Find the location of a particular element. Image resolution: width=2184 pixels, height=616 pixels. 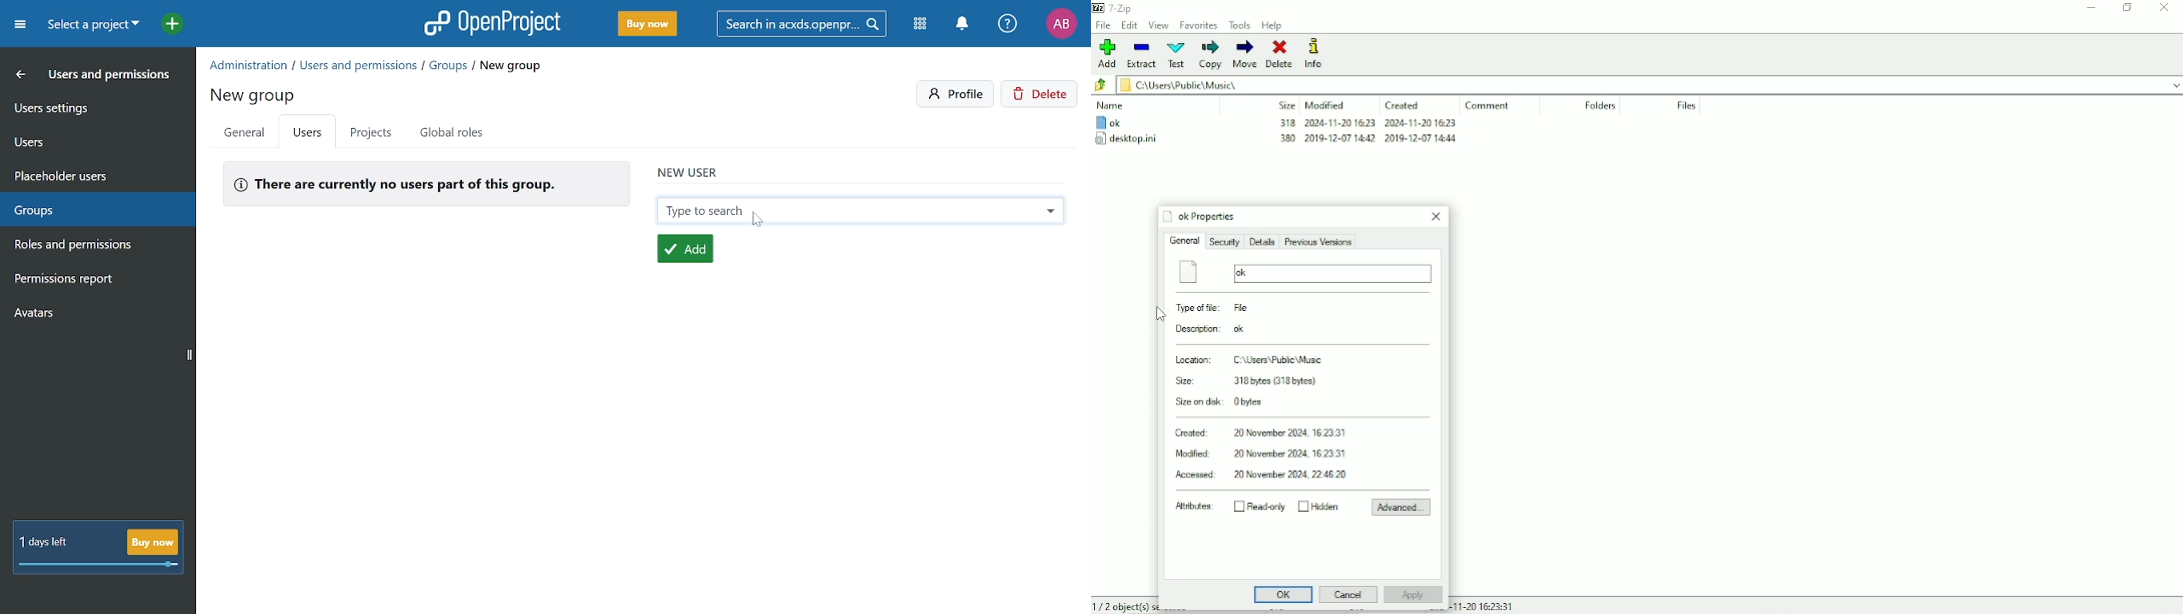

ok is located at coordinates (1306, 272).